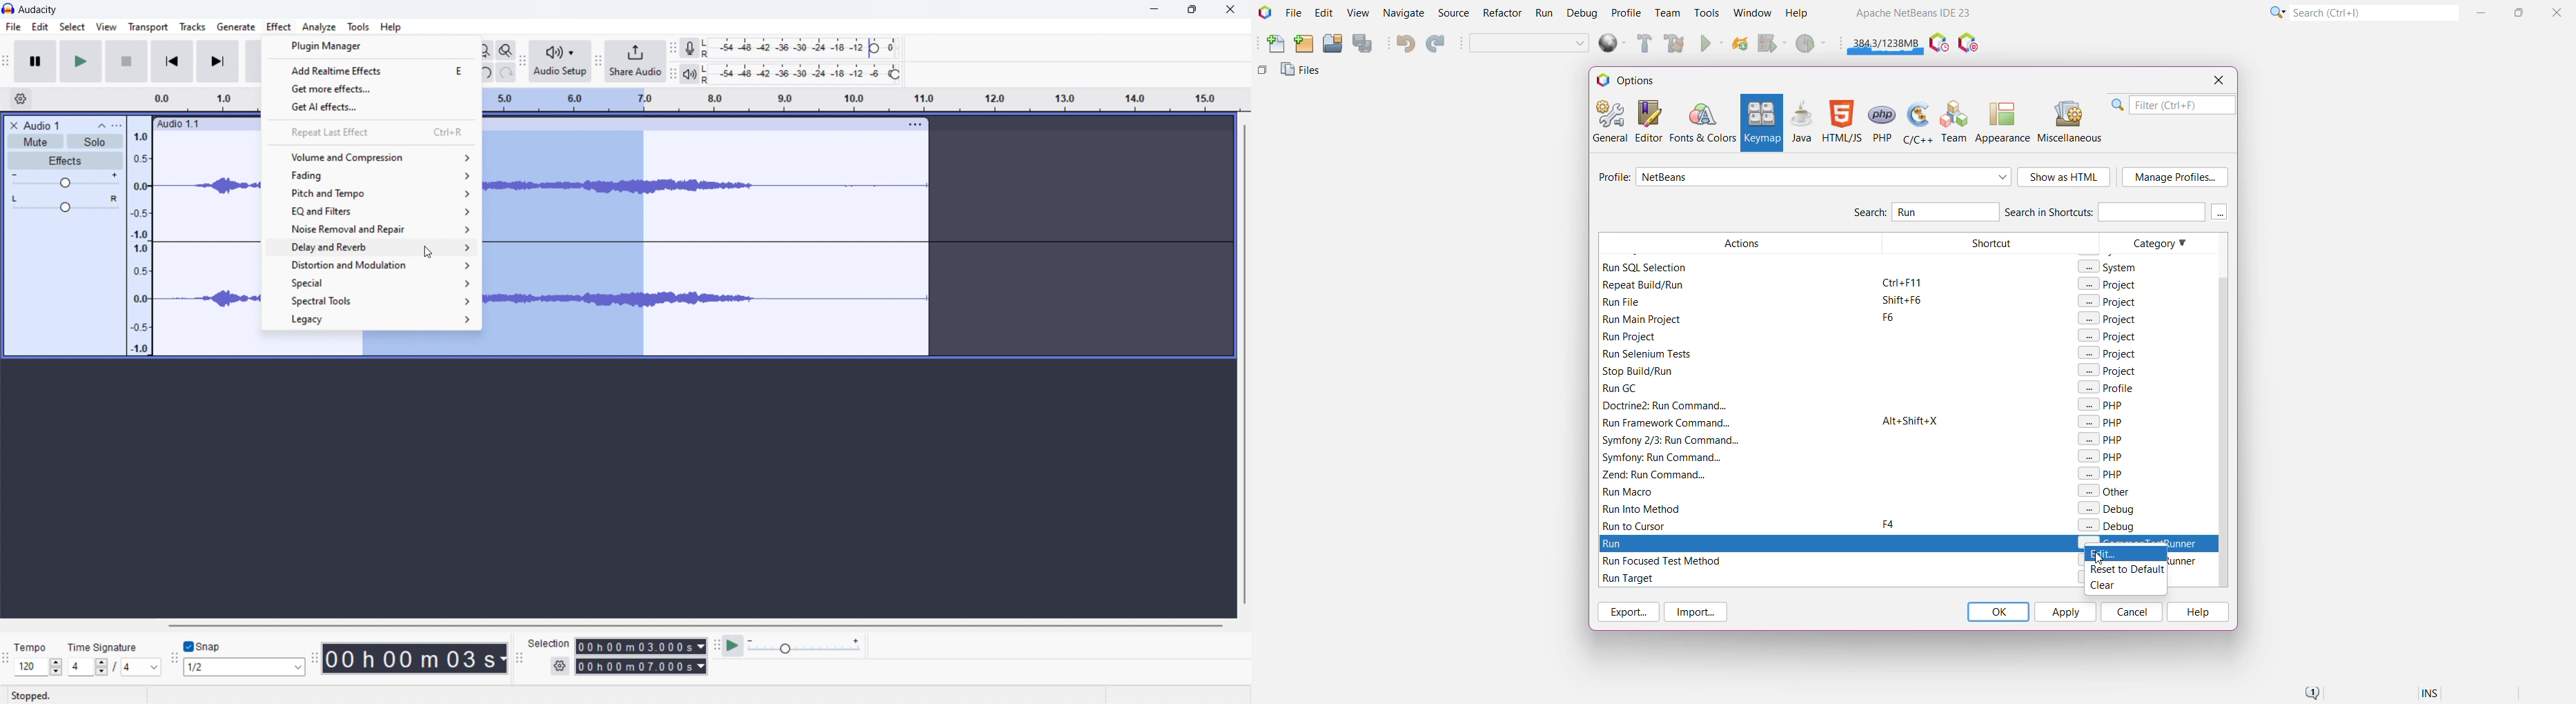  Describe the element at coordinates (35, 141) in the screenshot. I see `mute` at that location.